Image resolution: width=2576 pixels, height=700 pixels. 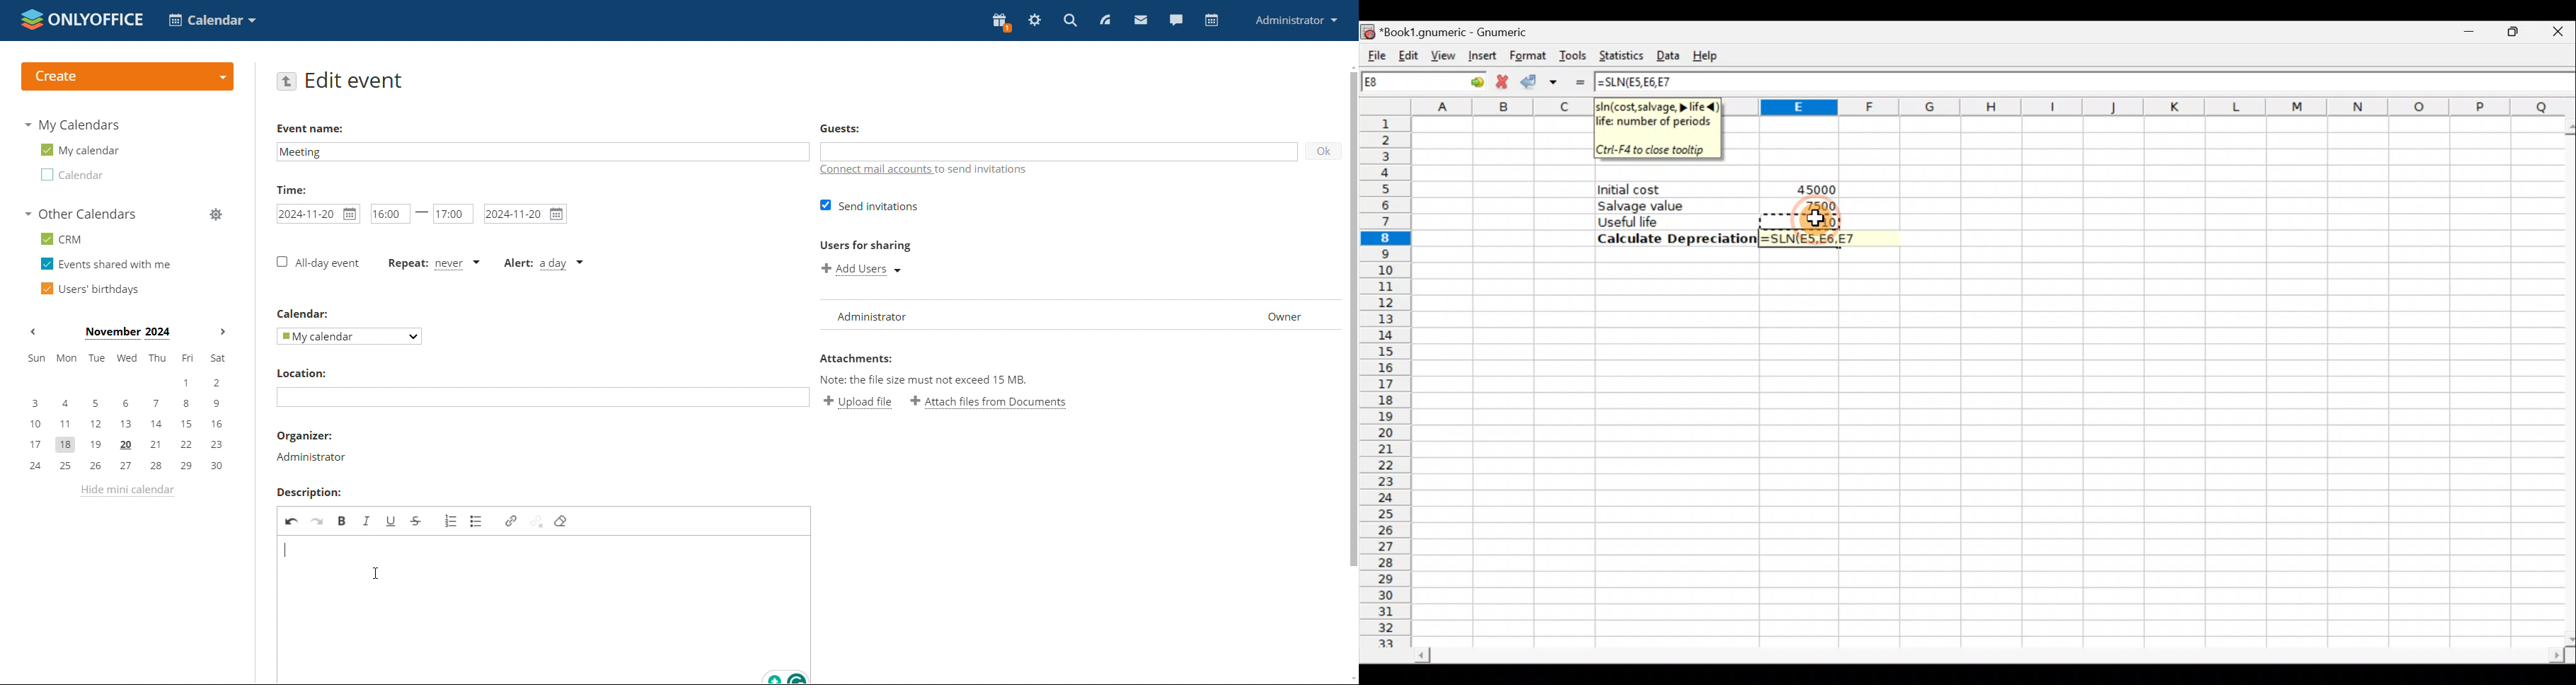 I want to click on Gnumeric logo, so click(x=1369, y=29).